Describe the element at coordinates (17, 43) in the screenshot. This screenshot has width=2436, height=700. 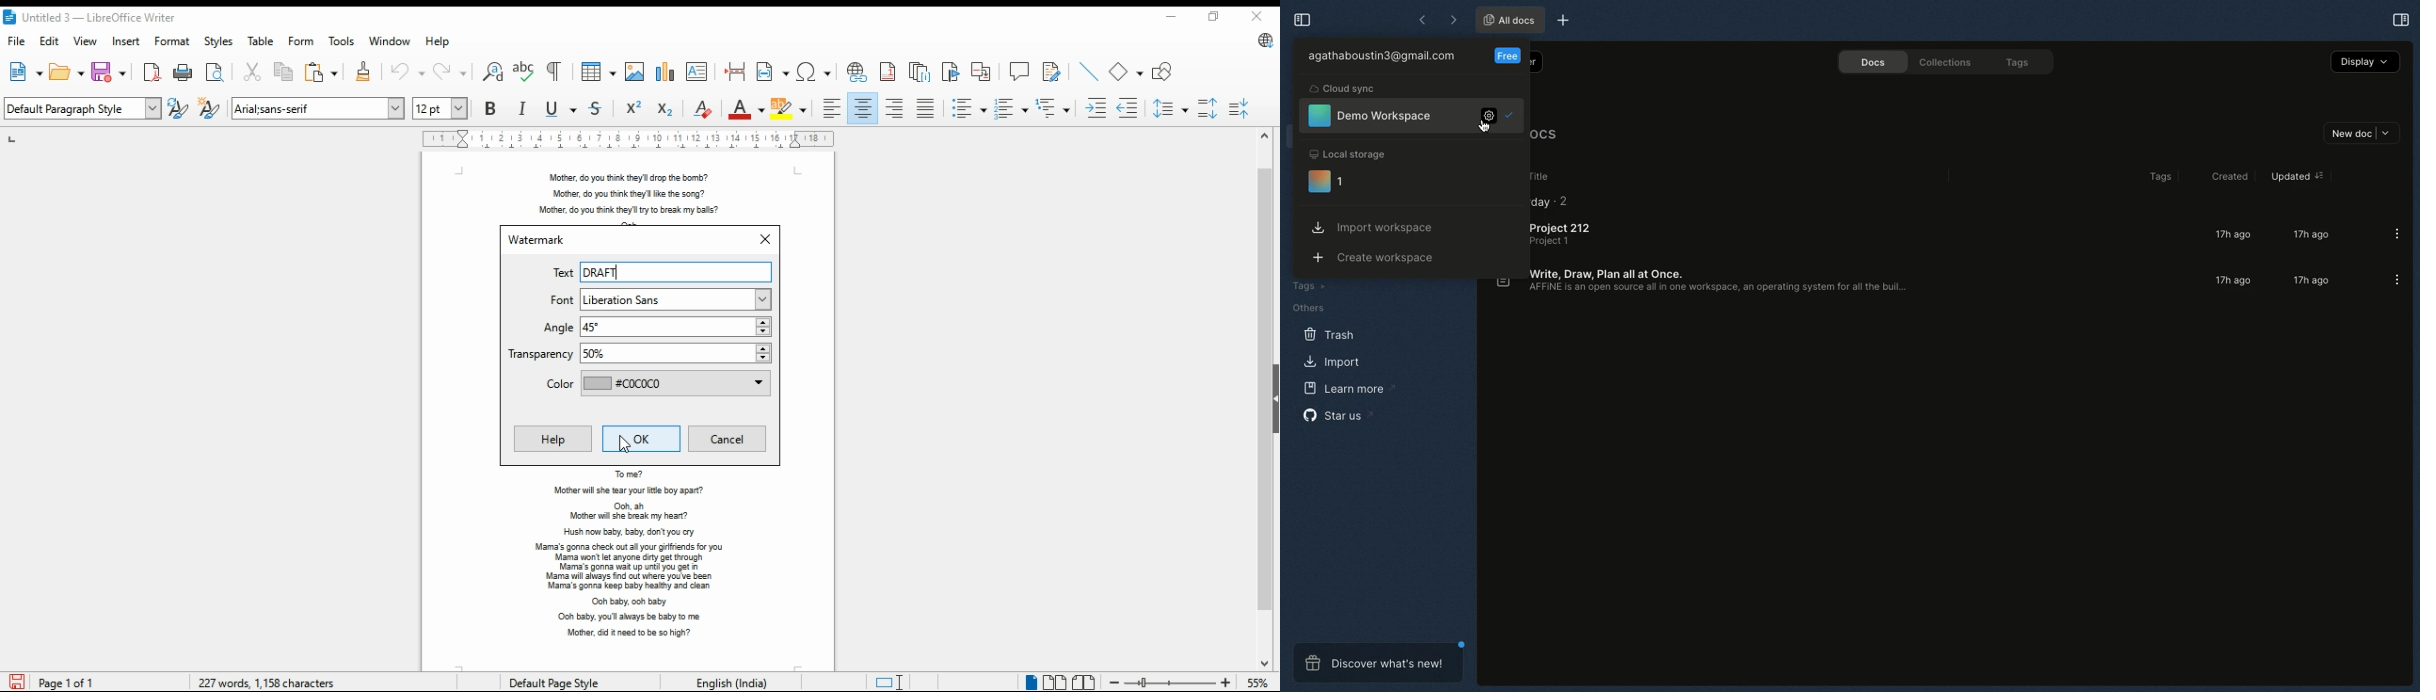
I see `file` at that location.